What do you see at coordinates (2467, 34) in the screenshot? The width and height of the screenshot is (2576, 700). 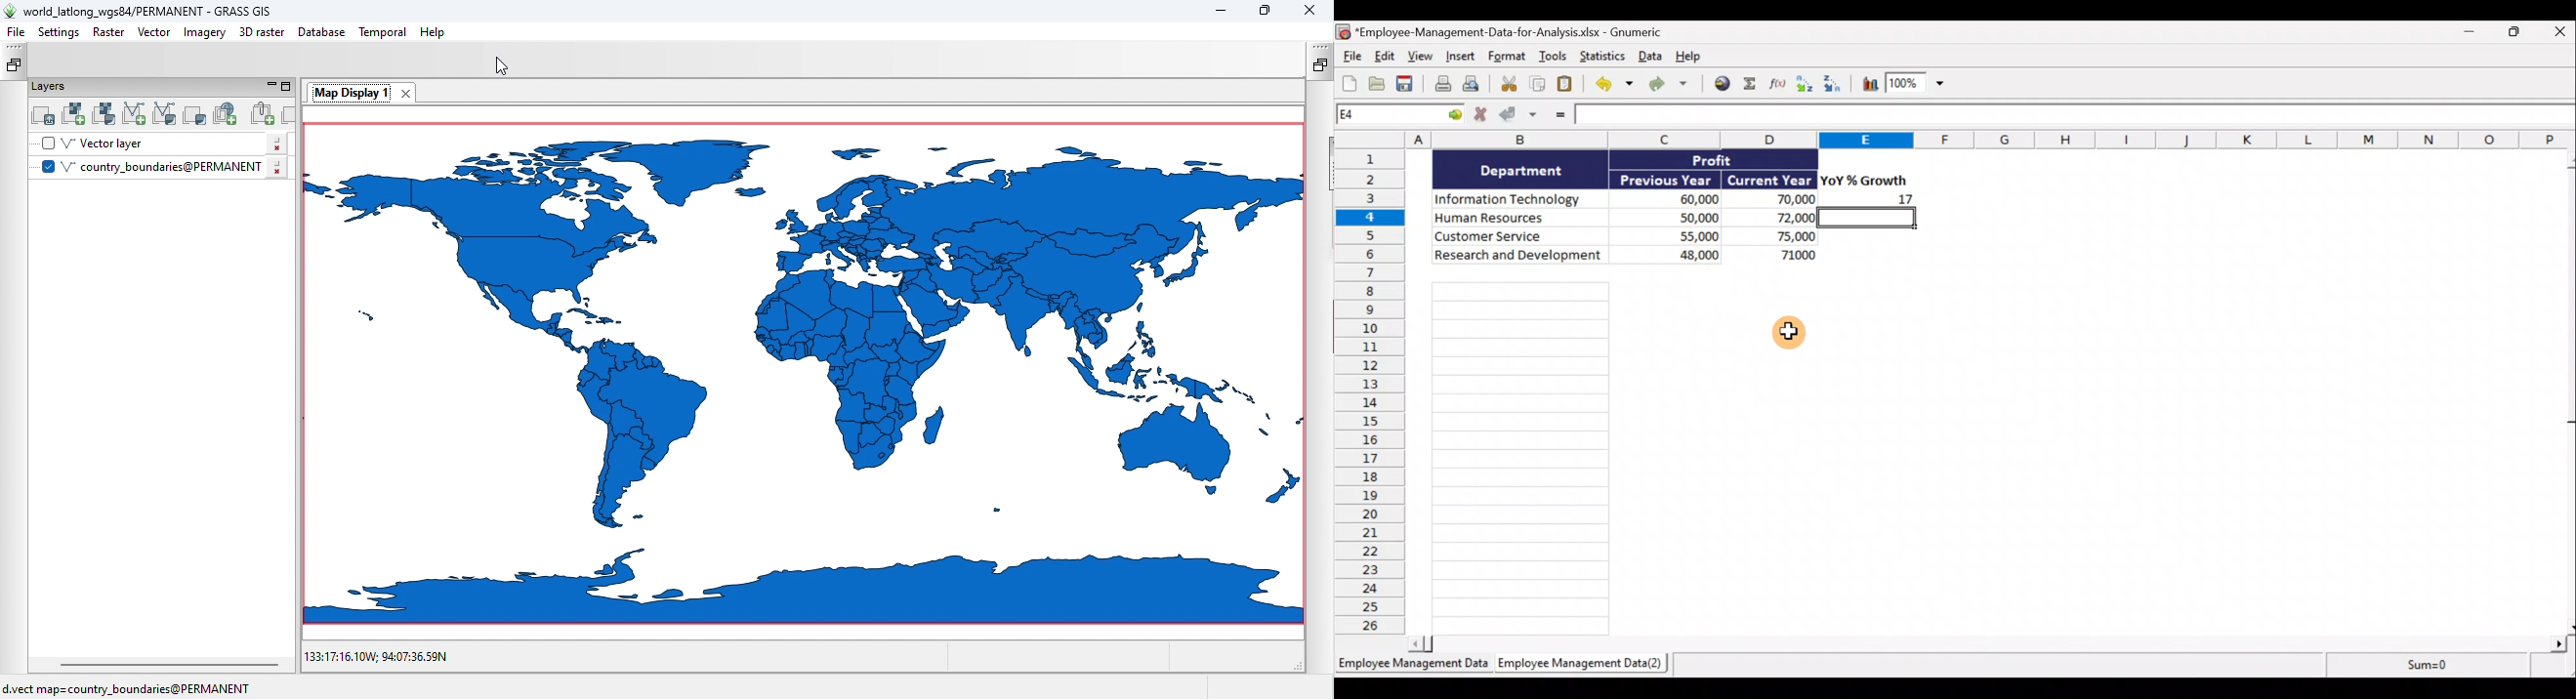 I see `Minimise` at bounding box center [2467, 34].